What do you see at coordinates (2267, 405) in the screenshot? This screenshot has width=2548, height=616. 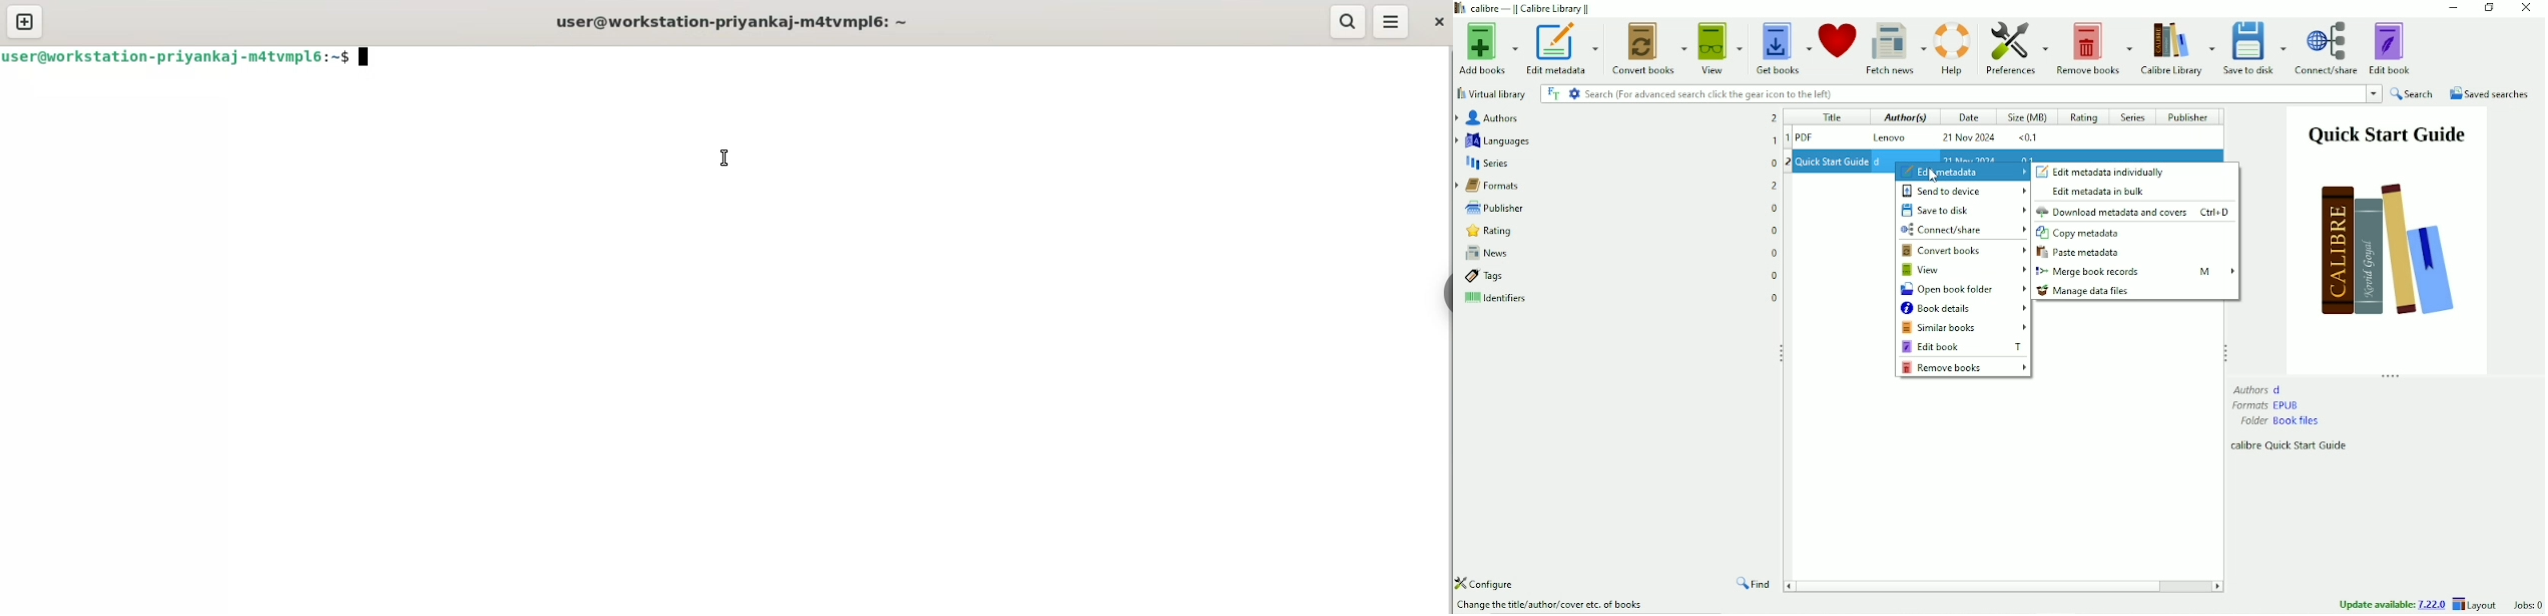 I see `Formats` at bounding box center [2267, 405].